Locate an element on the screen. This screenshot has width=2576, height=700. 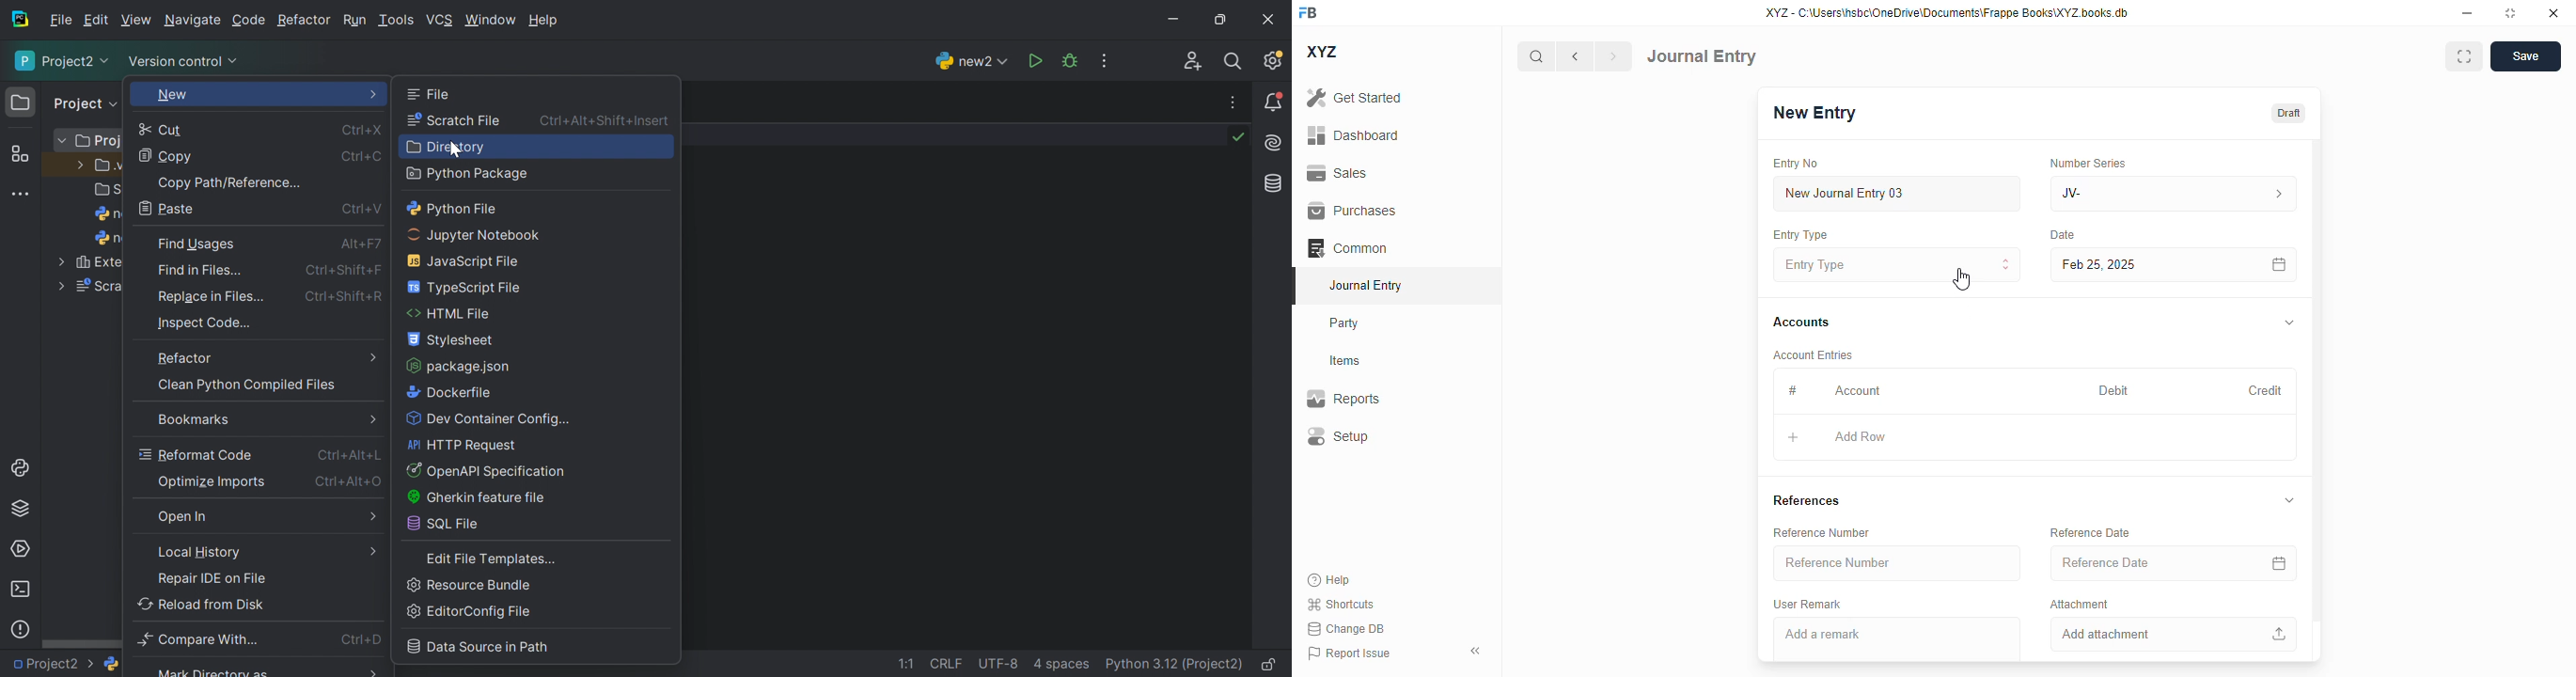
toggle expand/collapse is located at coordinates (2290, 323).